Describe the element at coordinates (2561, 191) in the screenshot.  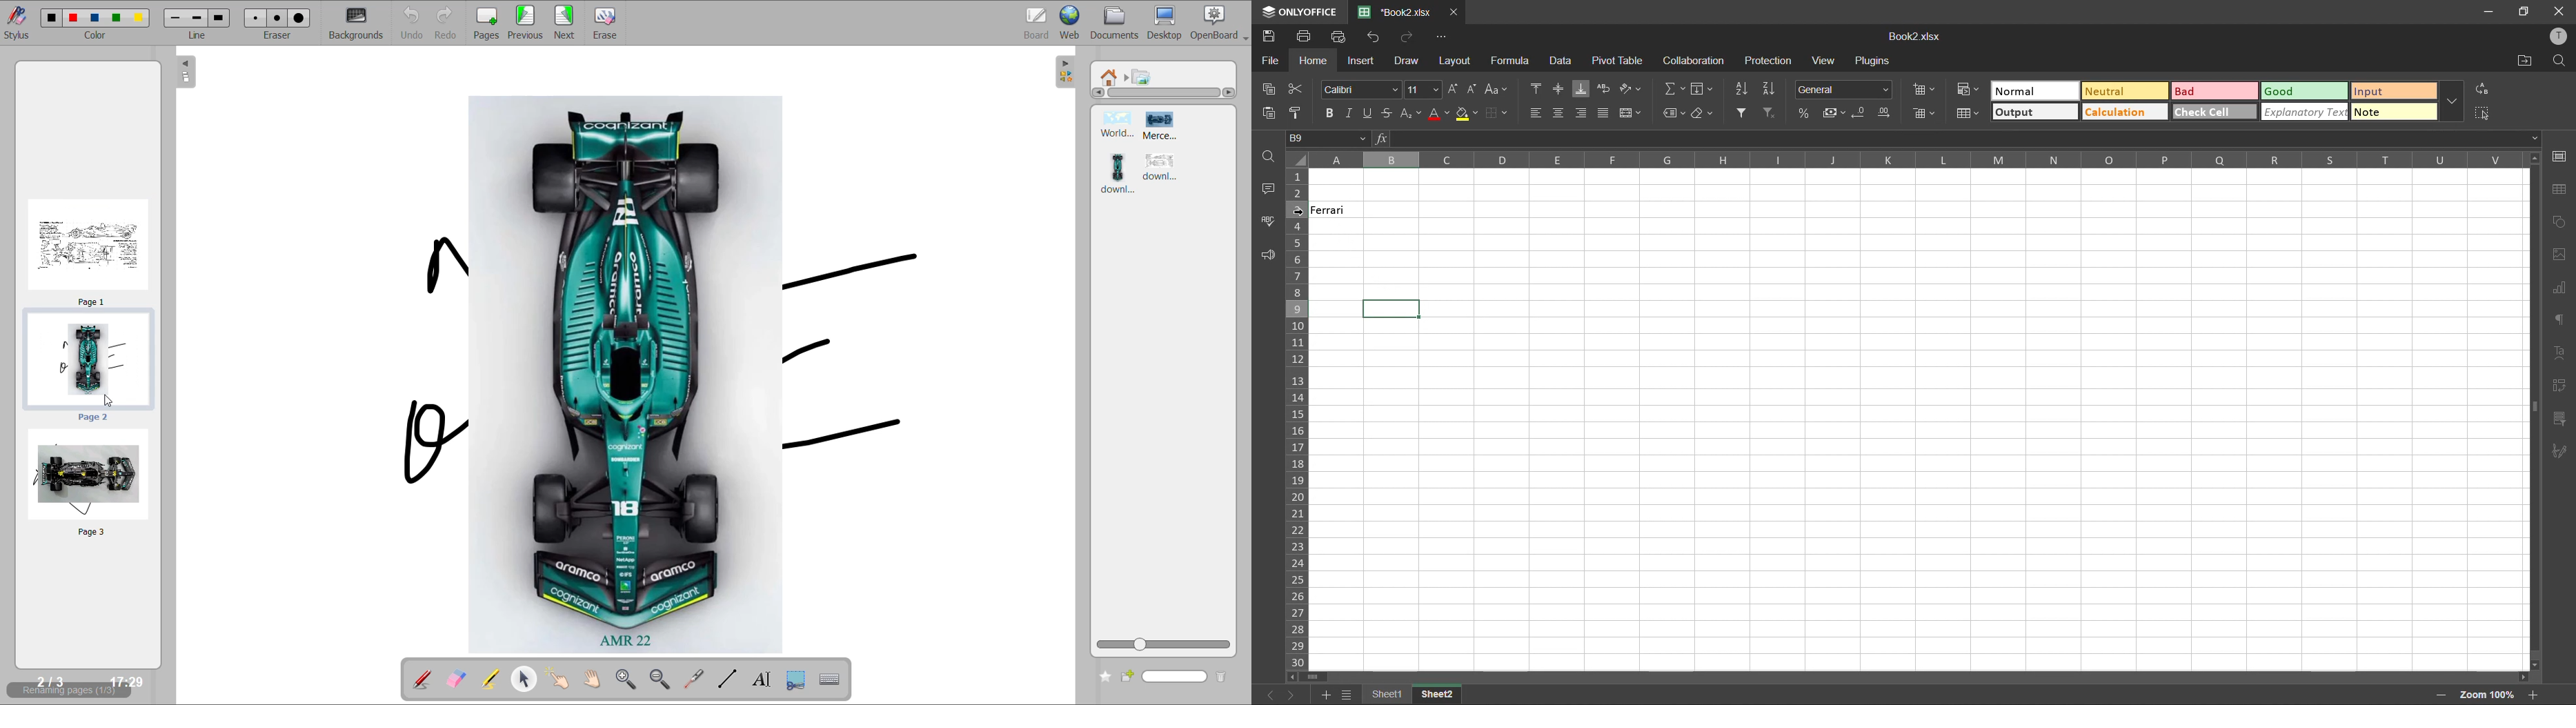
I see `table` at that location.